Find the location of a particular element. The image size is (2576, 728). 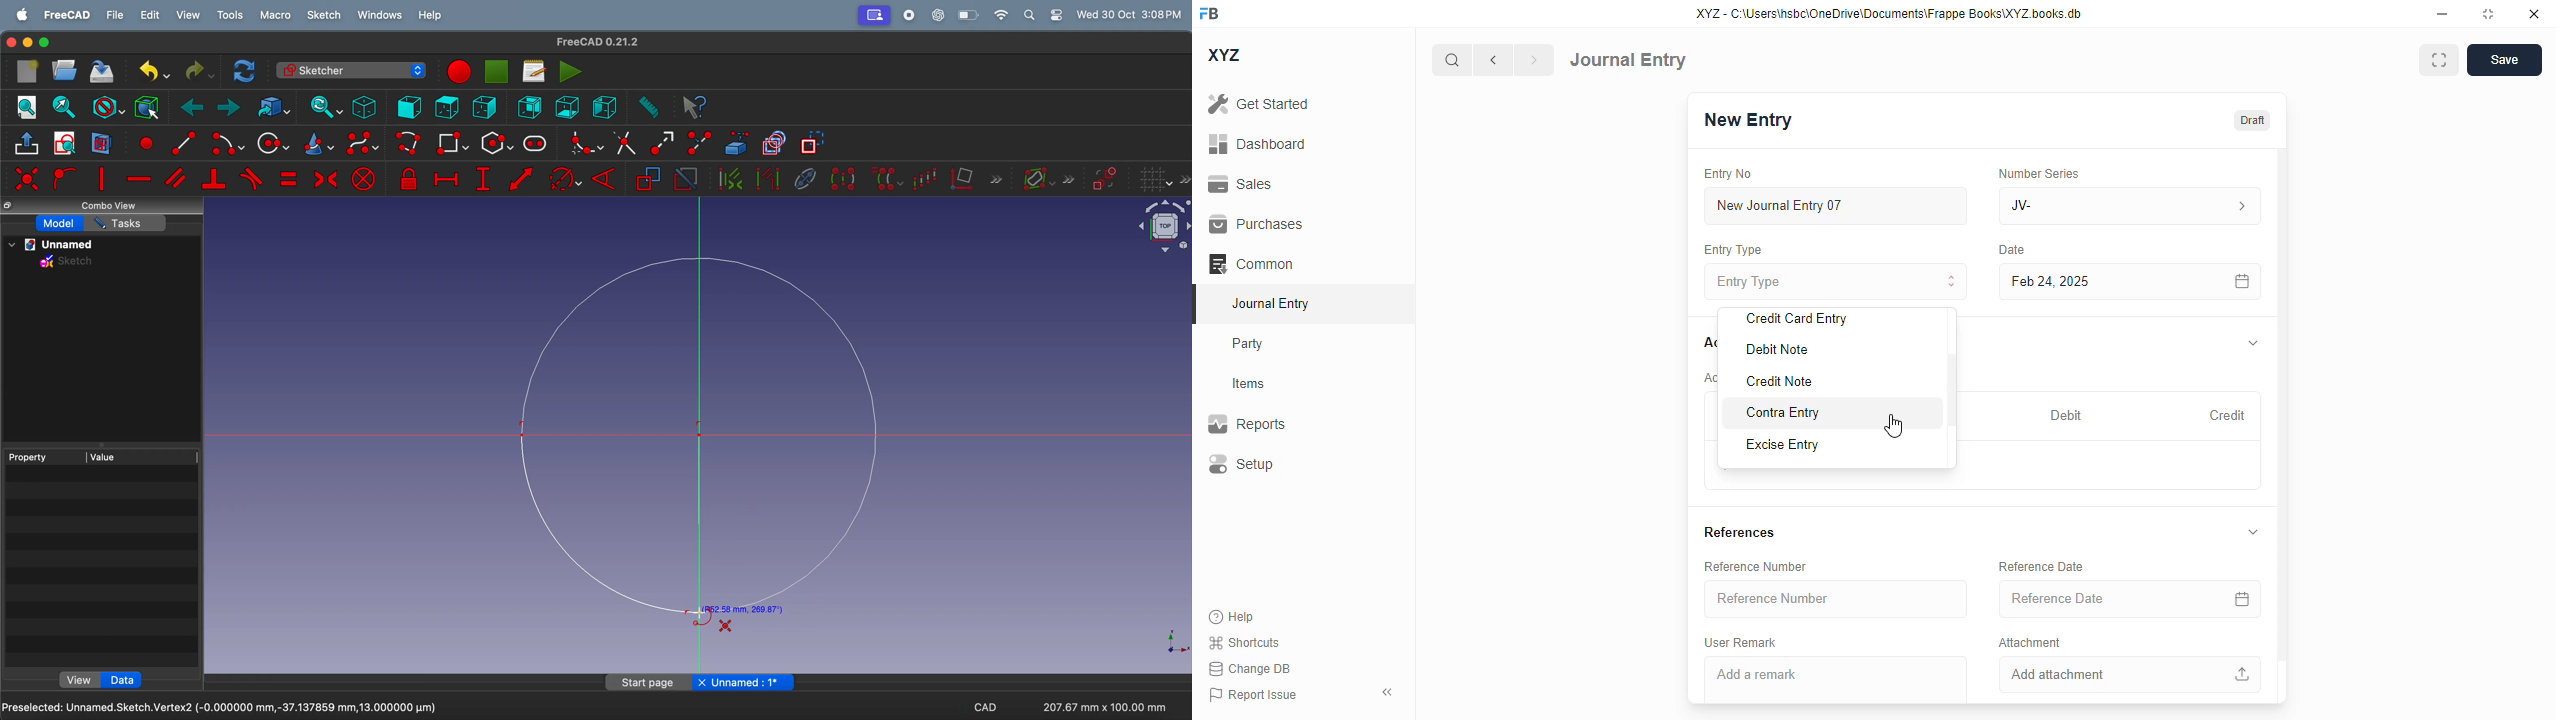

bounding box is located at coordinates (146, 106).